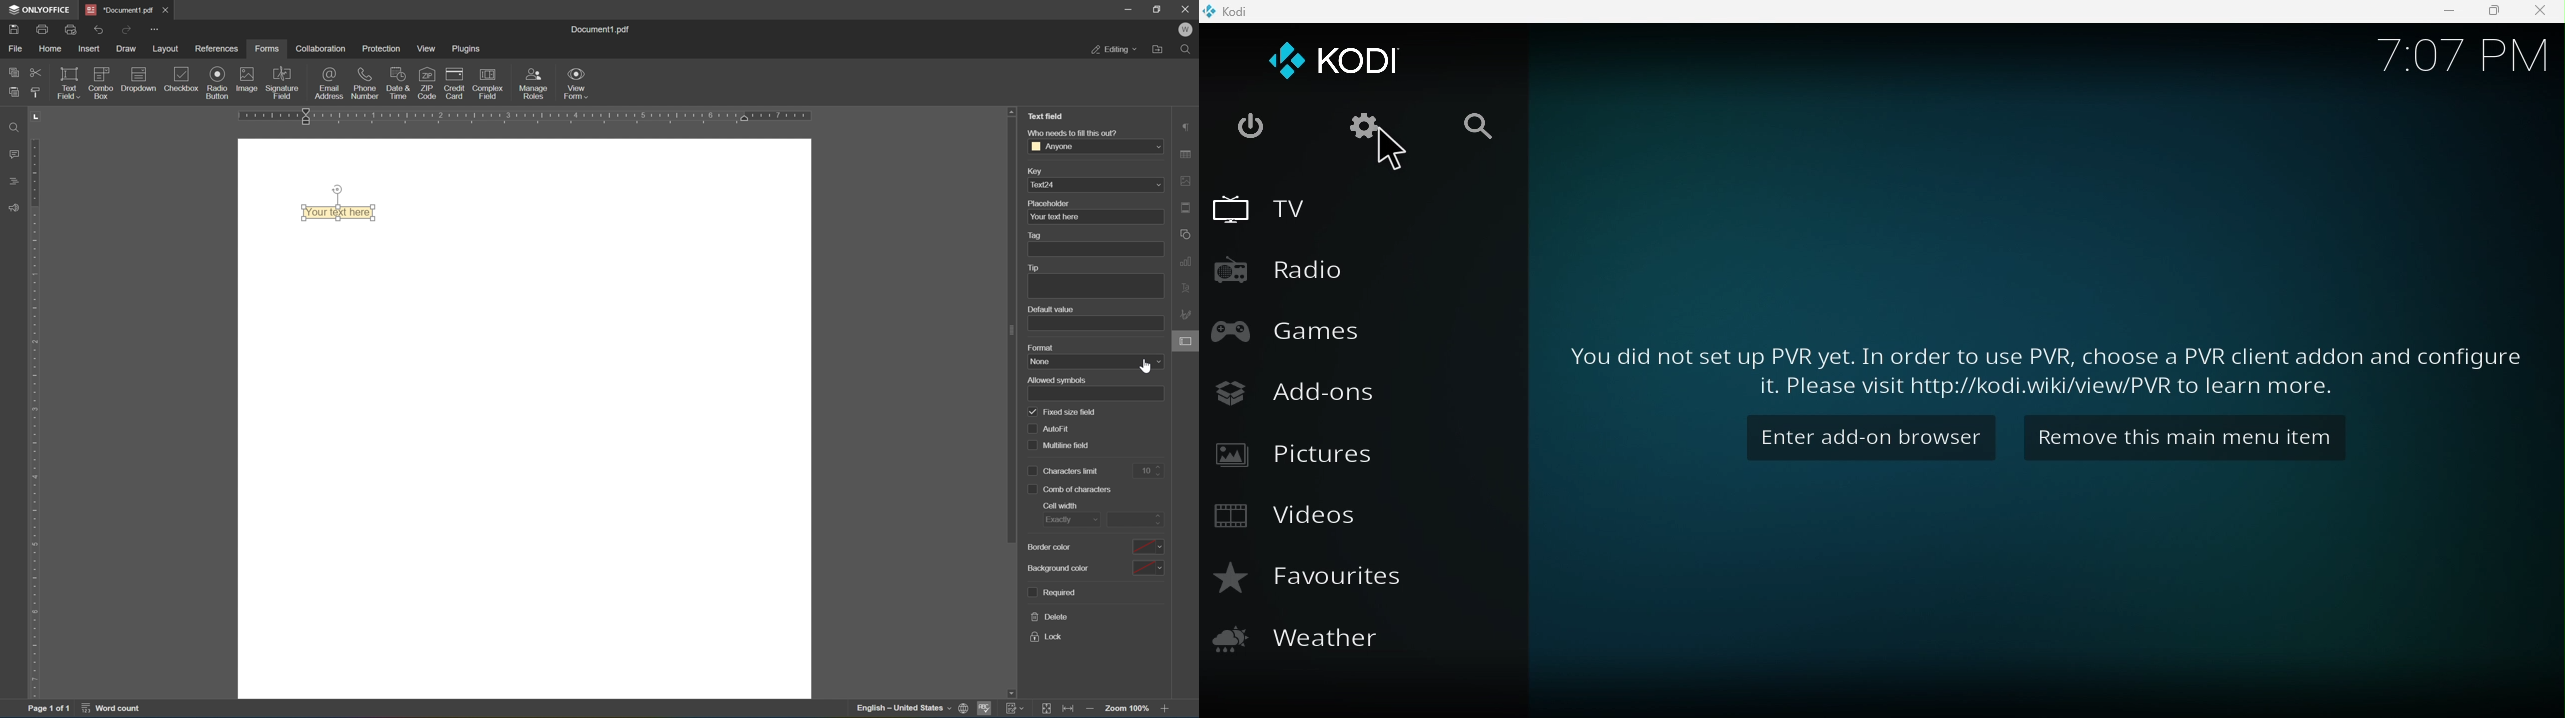 This screenshot has height=728, width=2576. I want to click on text field, so click(1049, 115).